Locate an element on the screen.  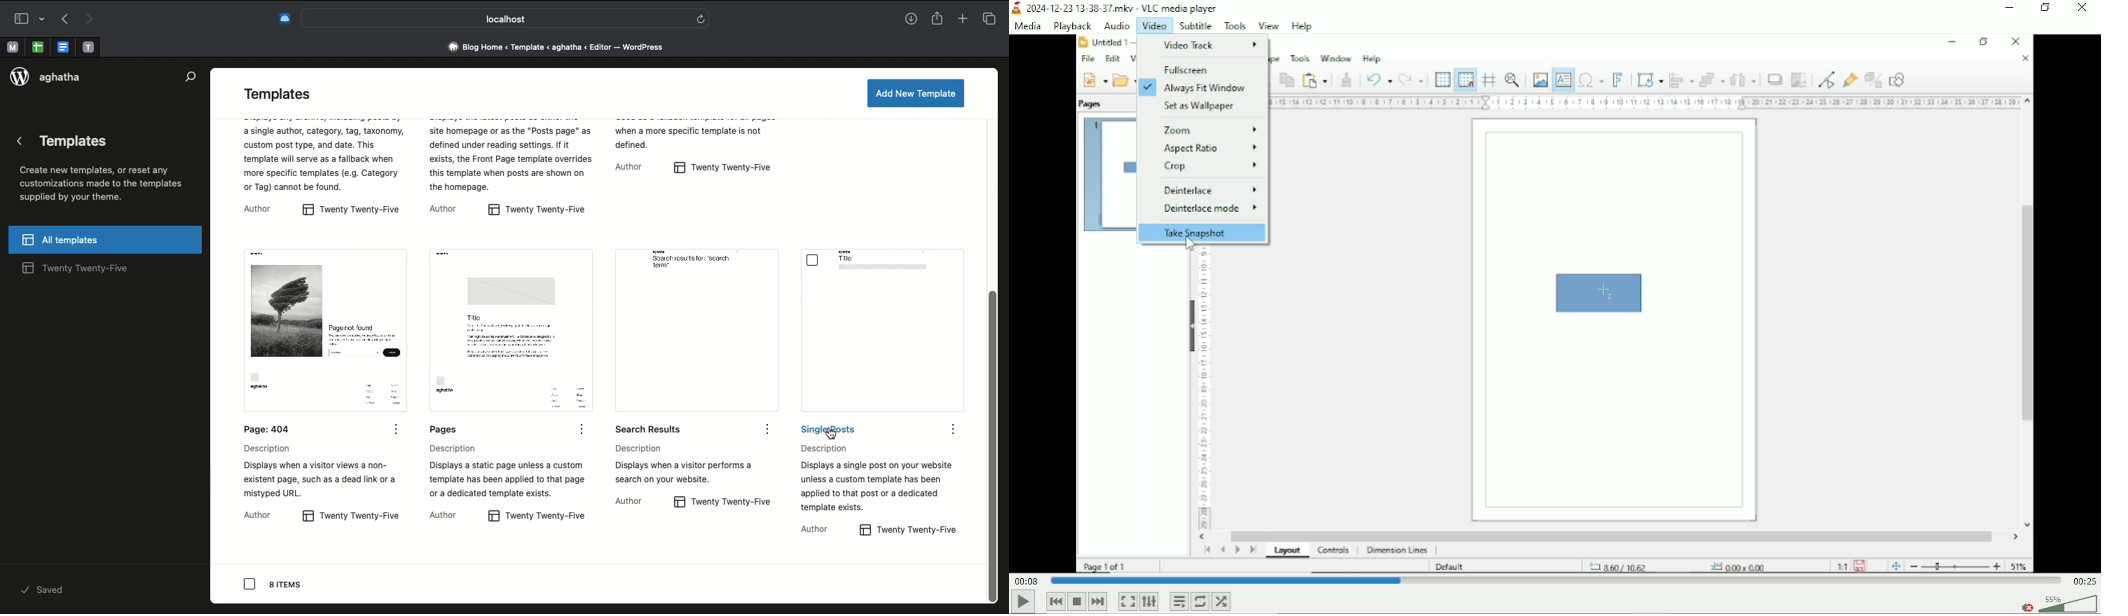
Subtitle is located at coordinates (1194, 26).